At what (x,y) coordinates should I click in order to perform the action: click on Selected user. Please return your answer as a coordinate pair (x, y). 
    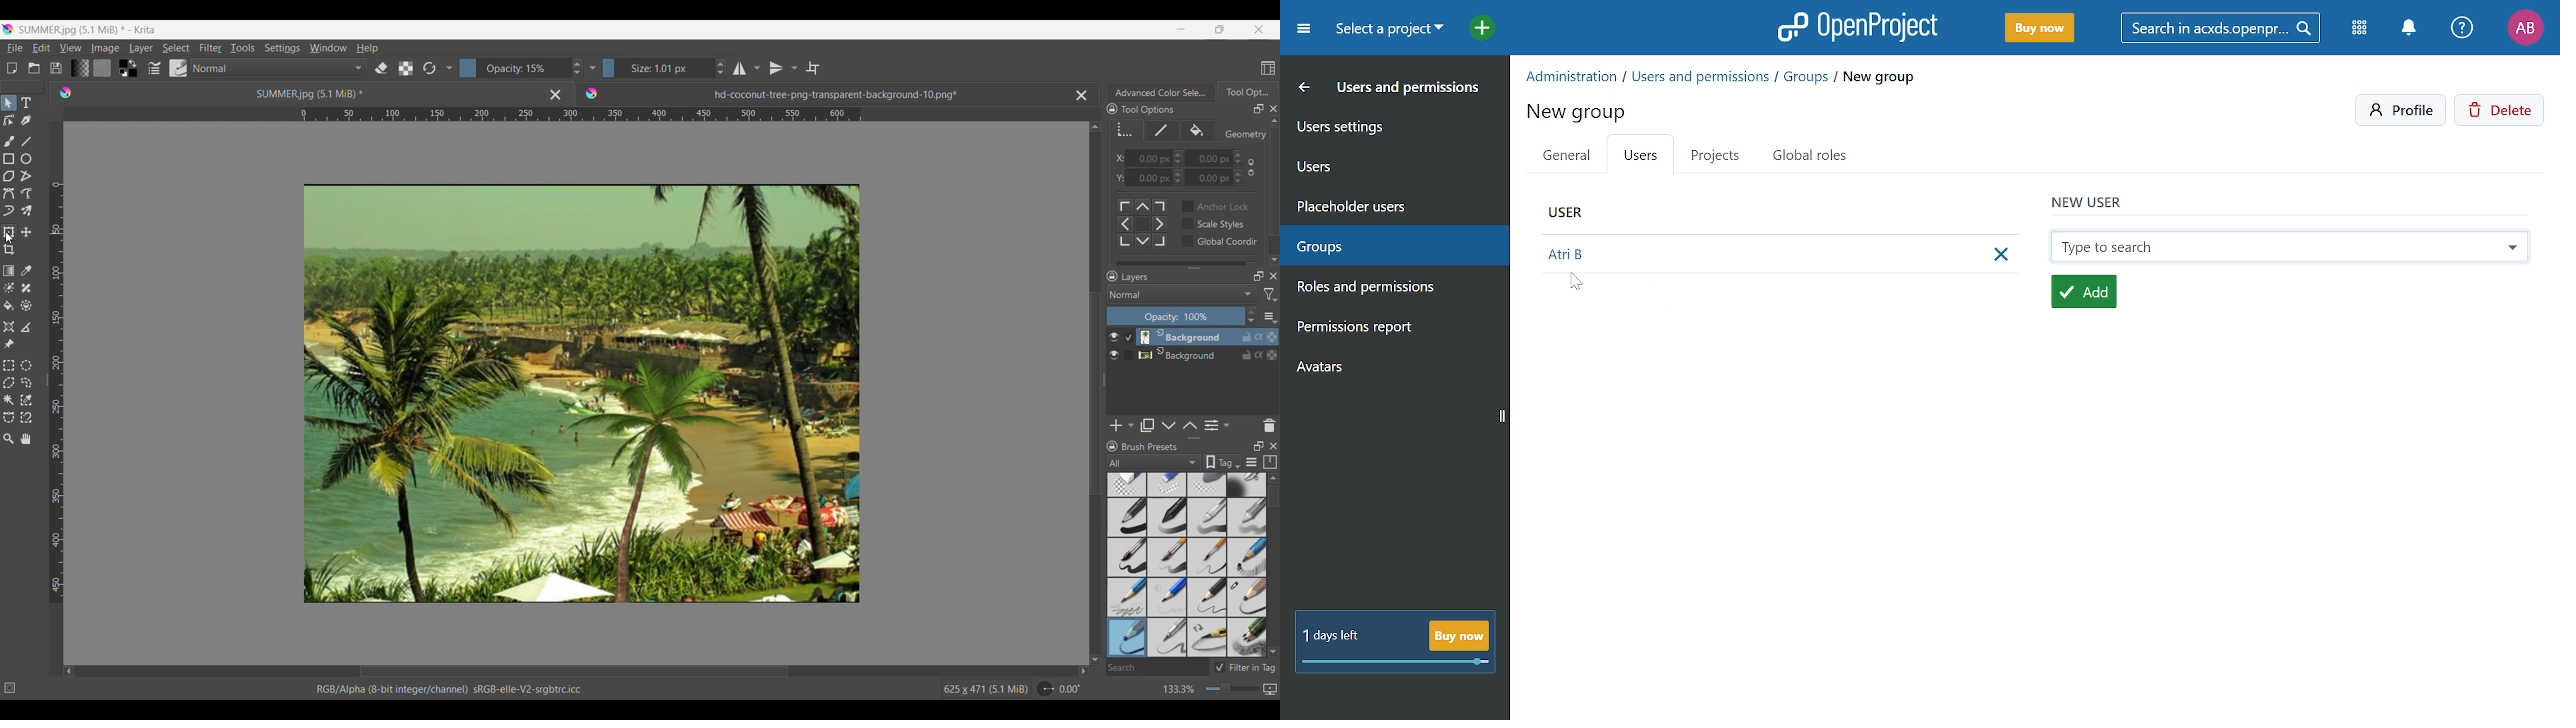
    Looking at the image, I should click on (2262, 248).